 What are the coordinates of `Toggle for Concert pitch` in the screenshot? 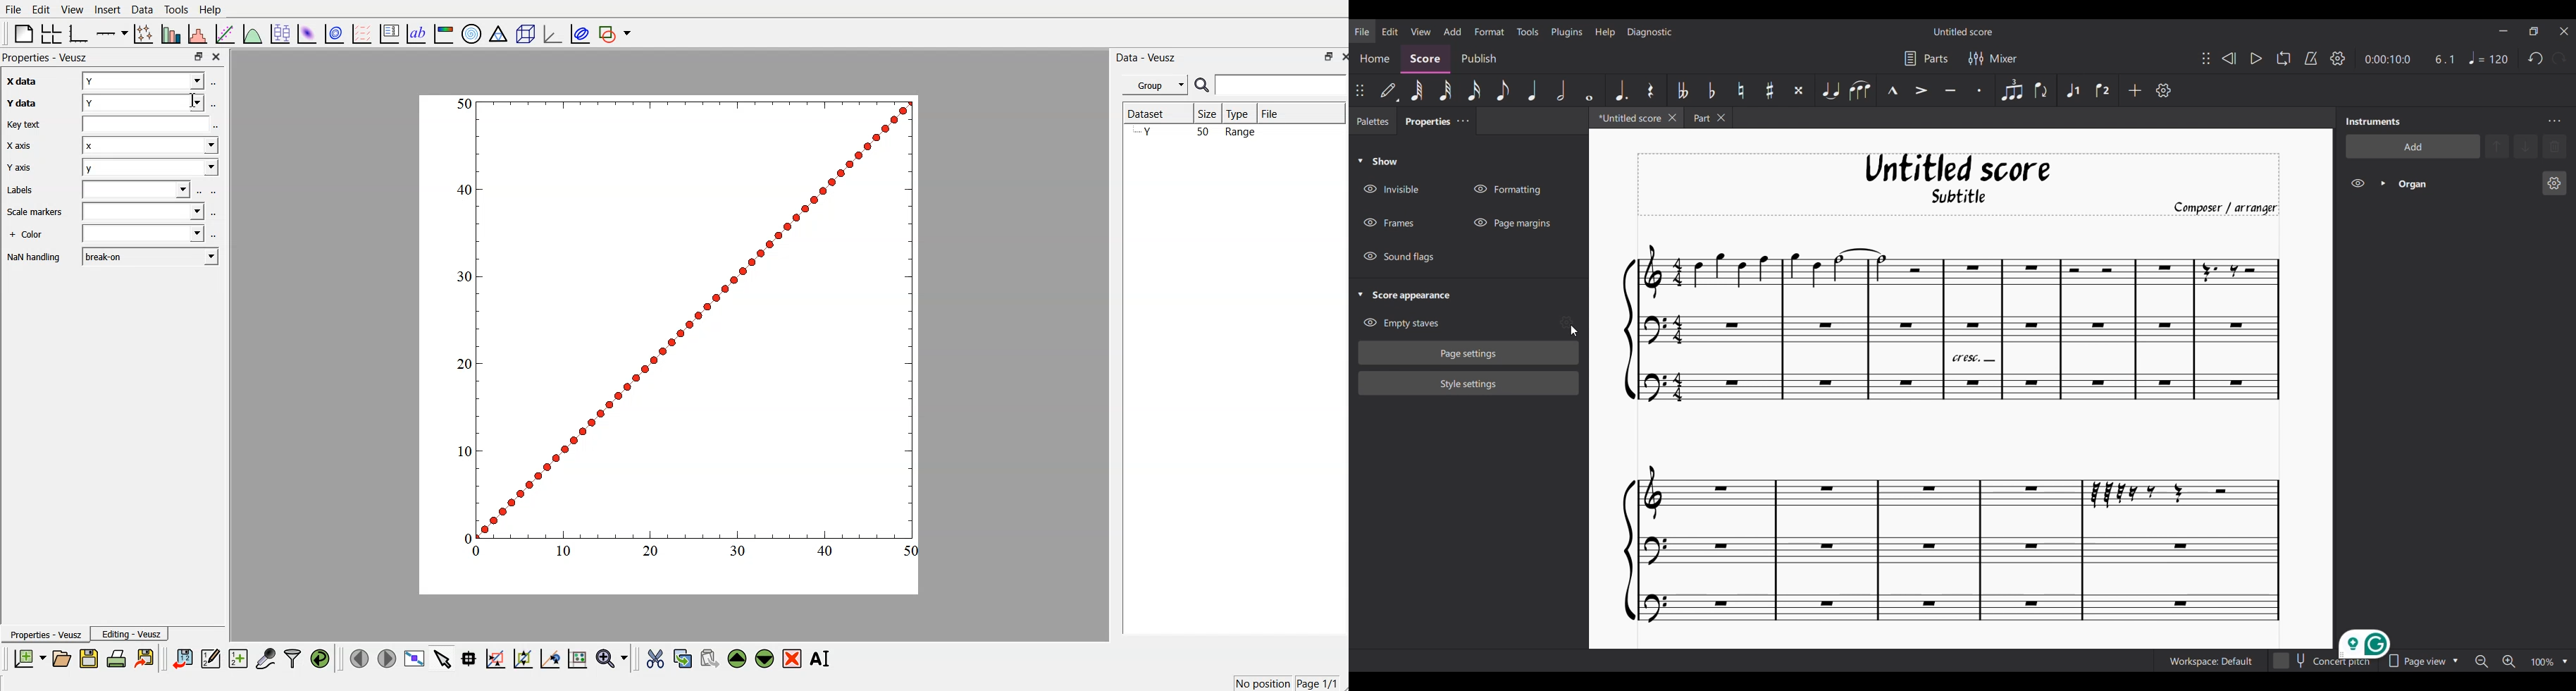 It's located at (2321, 665).